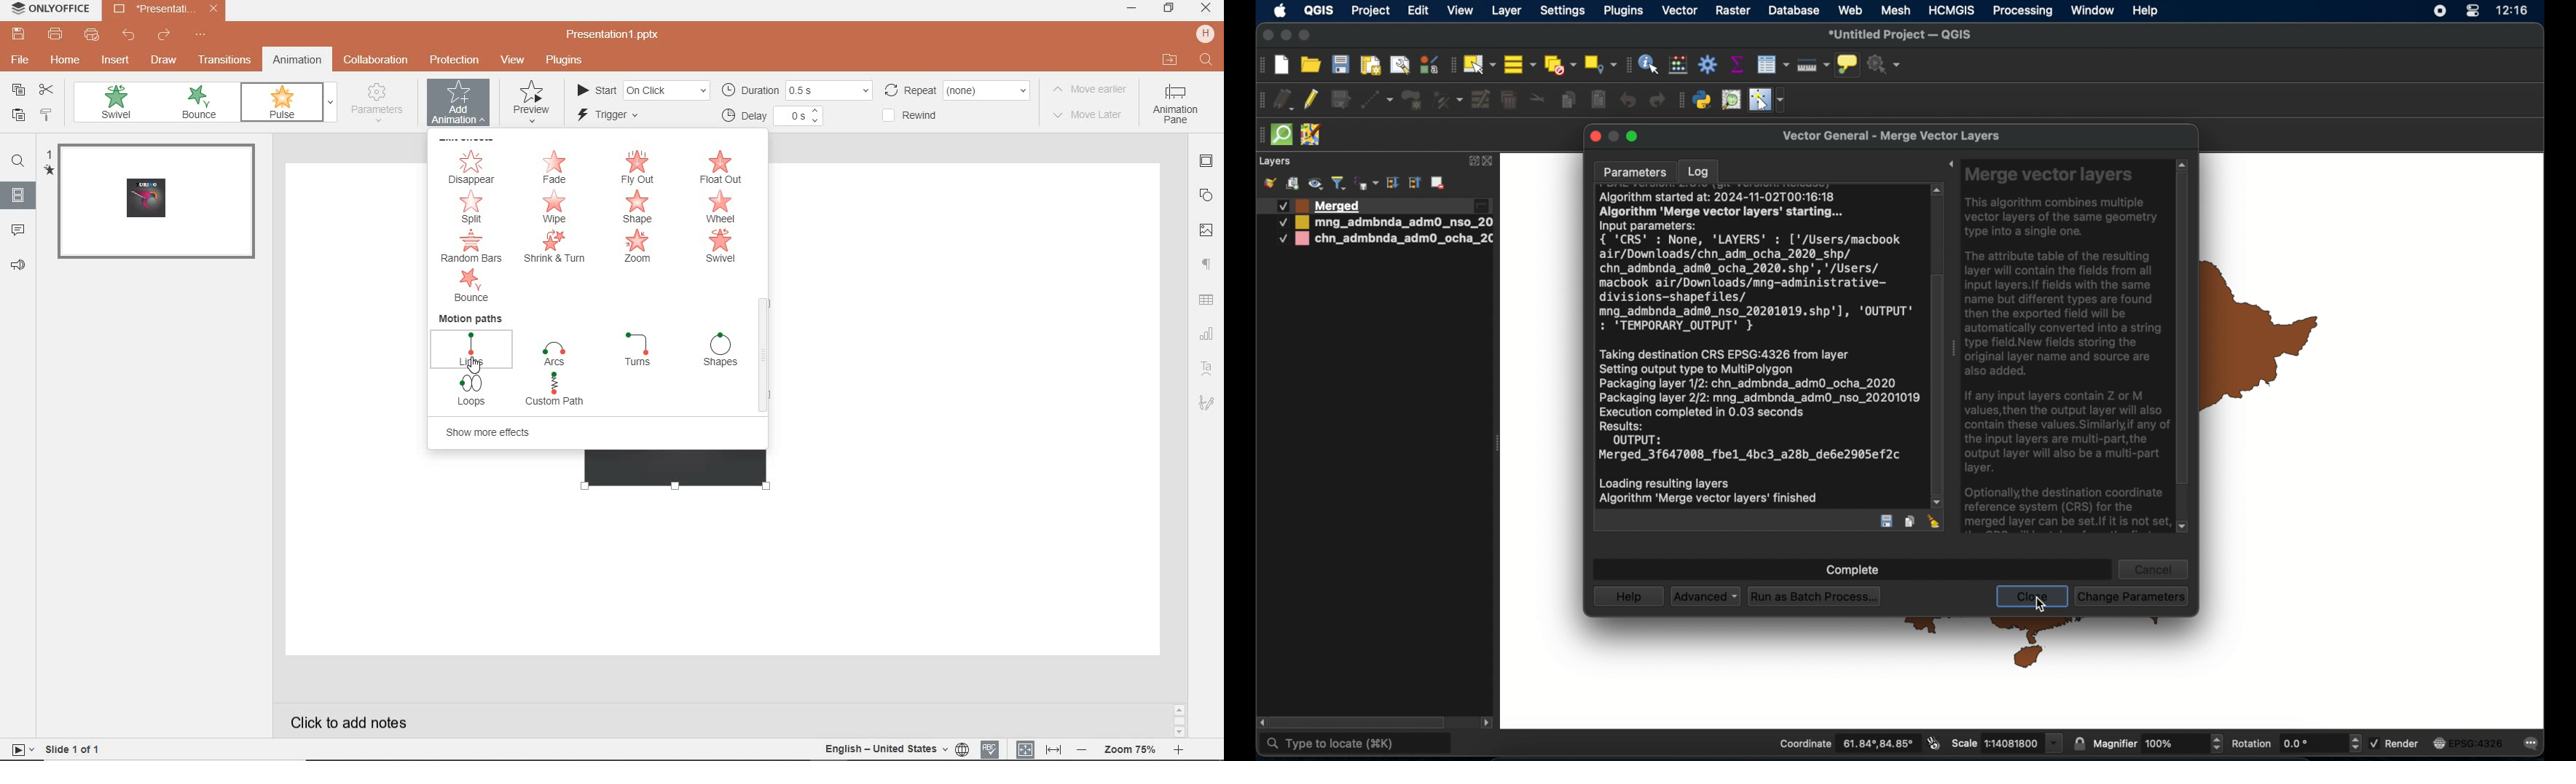 This screenshot has width=2576, height=784. Describe the element at coordinates (1451, 65) in the screenshot. I see `selection toolbar` at that location.